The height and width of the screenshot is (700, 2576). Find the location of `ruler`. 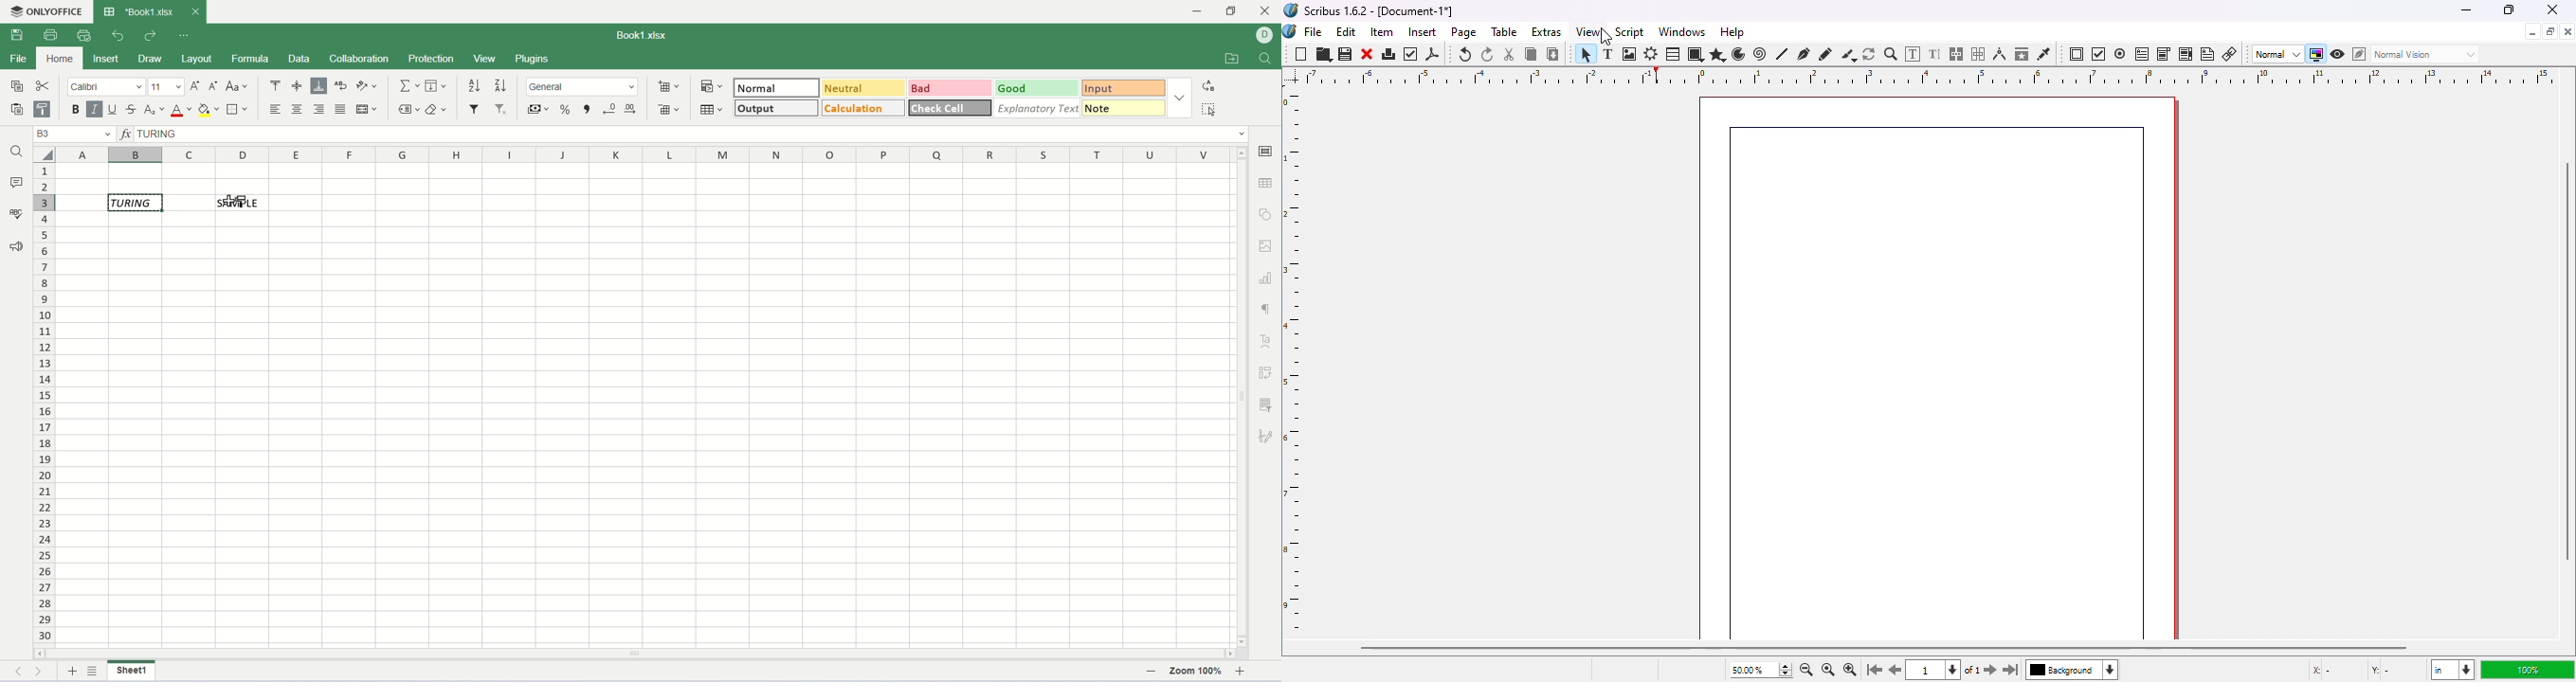

ruler is located at coordinates (1920, 77).